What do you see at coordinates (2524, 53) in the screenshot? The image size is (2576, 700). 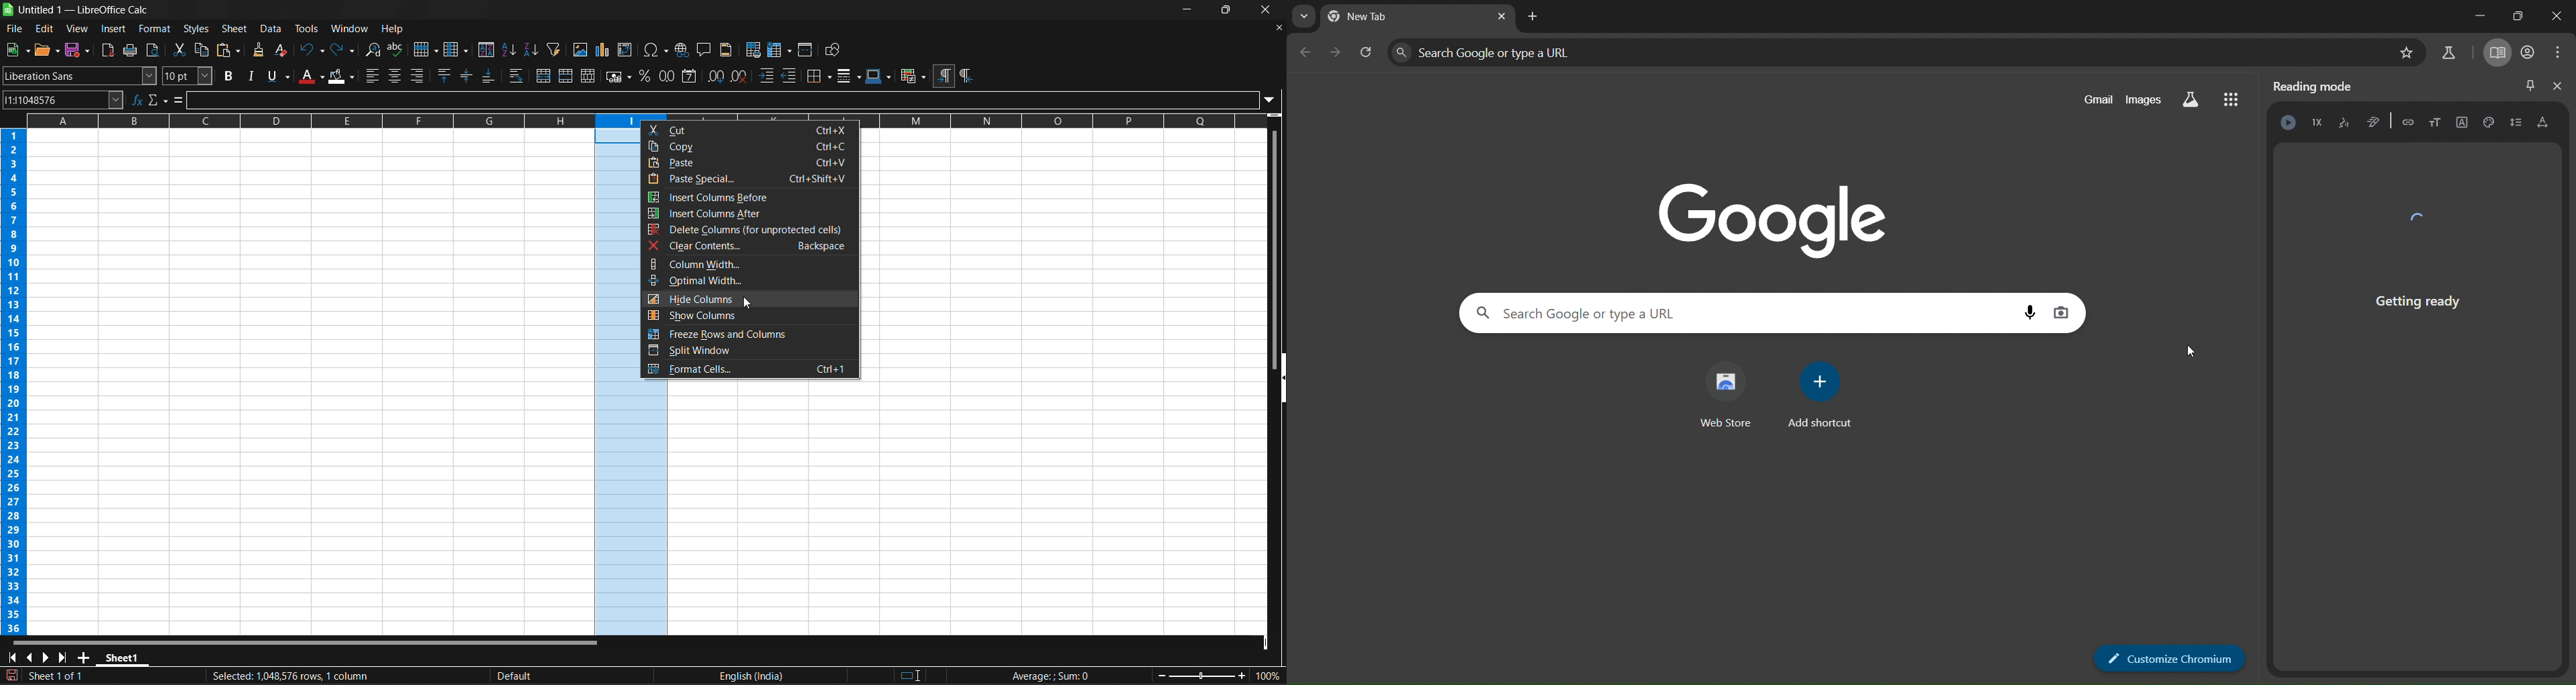 I see `account` at bounding box center [2524, 53].